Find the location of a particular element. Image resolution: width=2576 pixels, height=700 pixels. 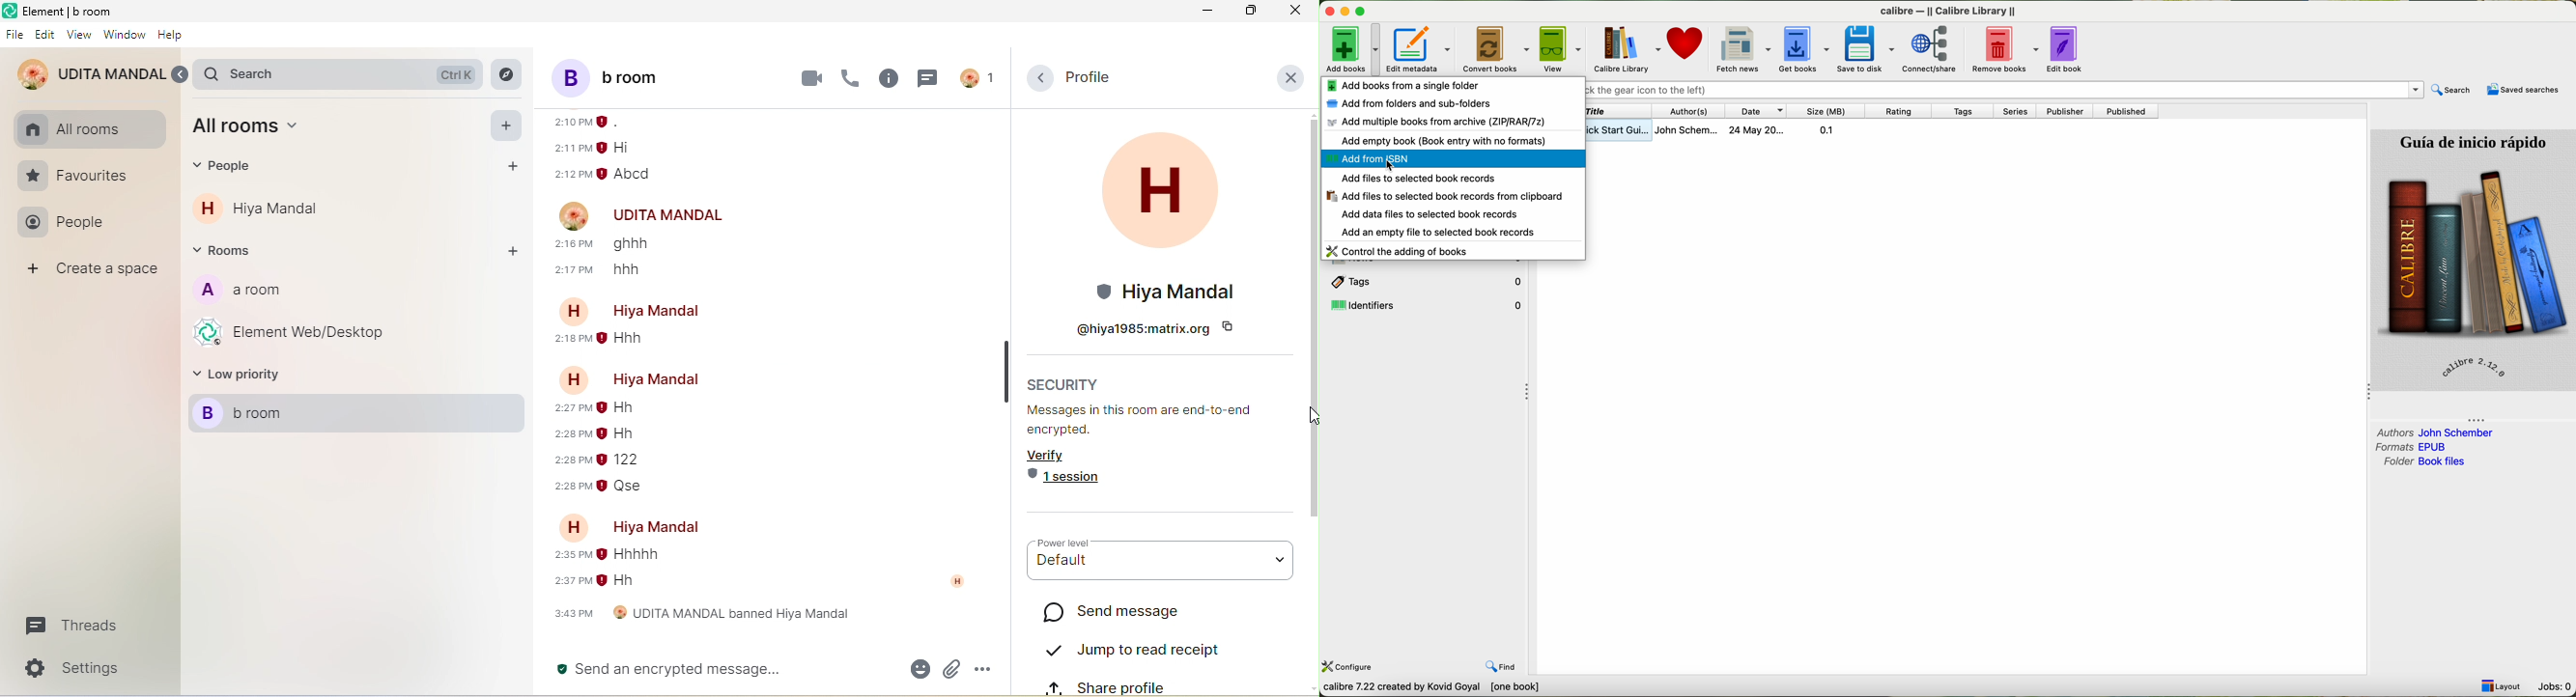

room info is located at coordinates (890, 79).